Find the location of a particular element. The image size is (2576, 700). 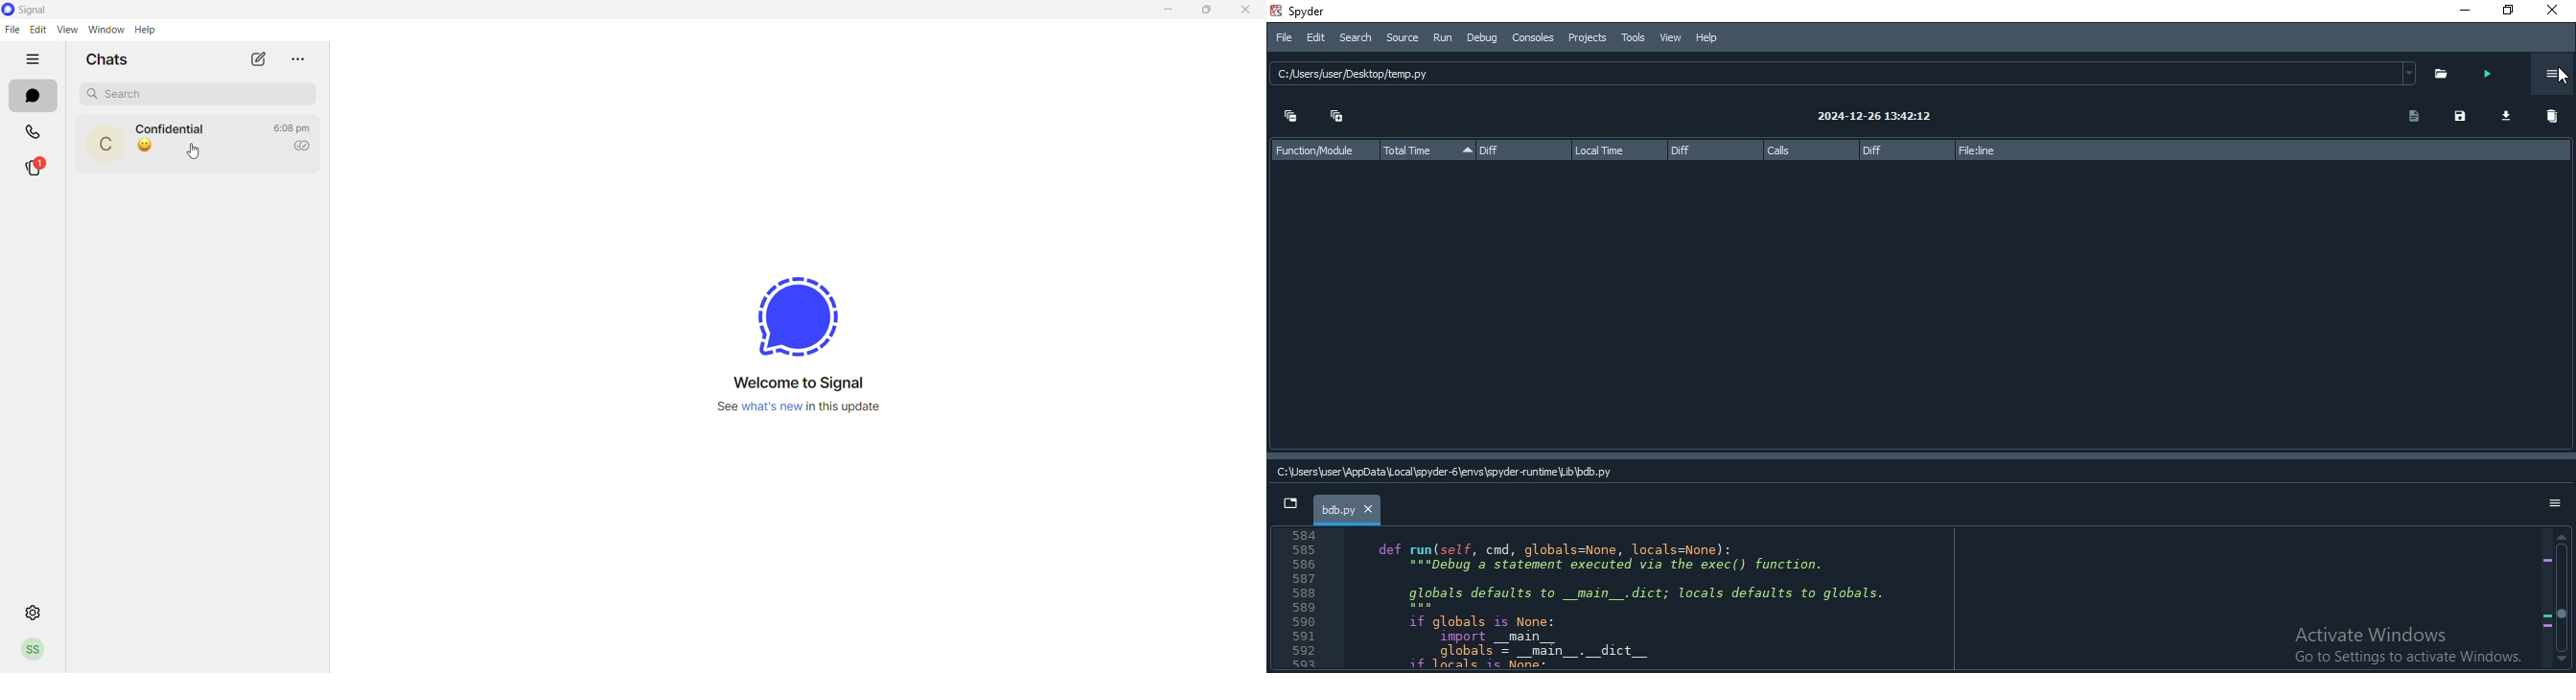

contact name is located at coordinates (172, 127).